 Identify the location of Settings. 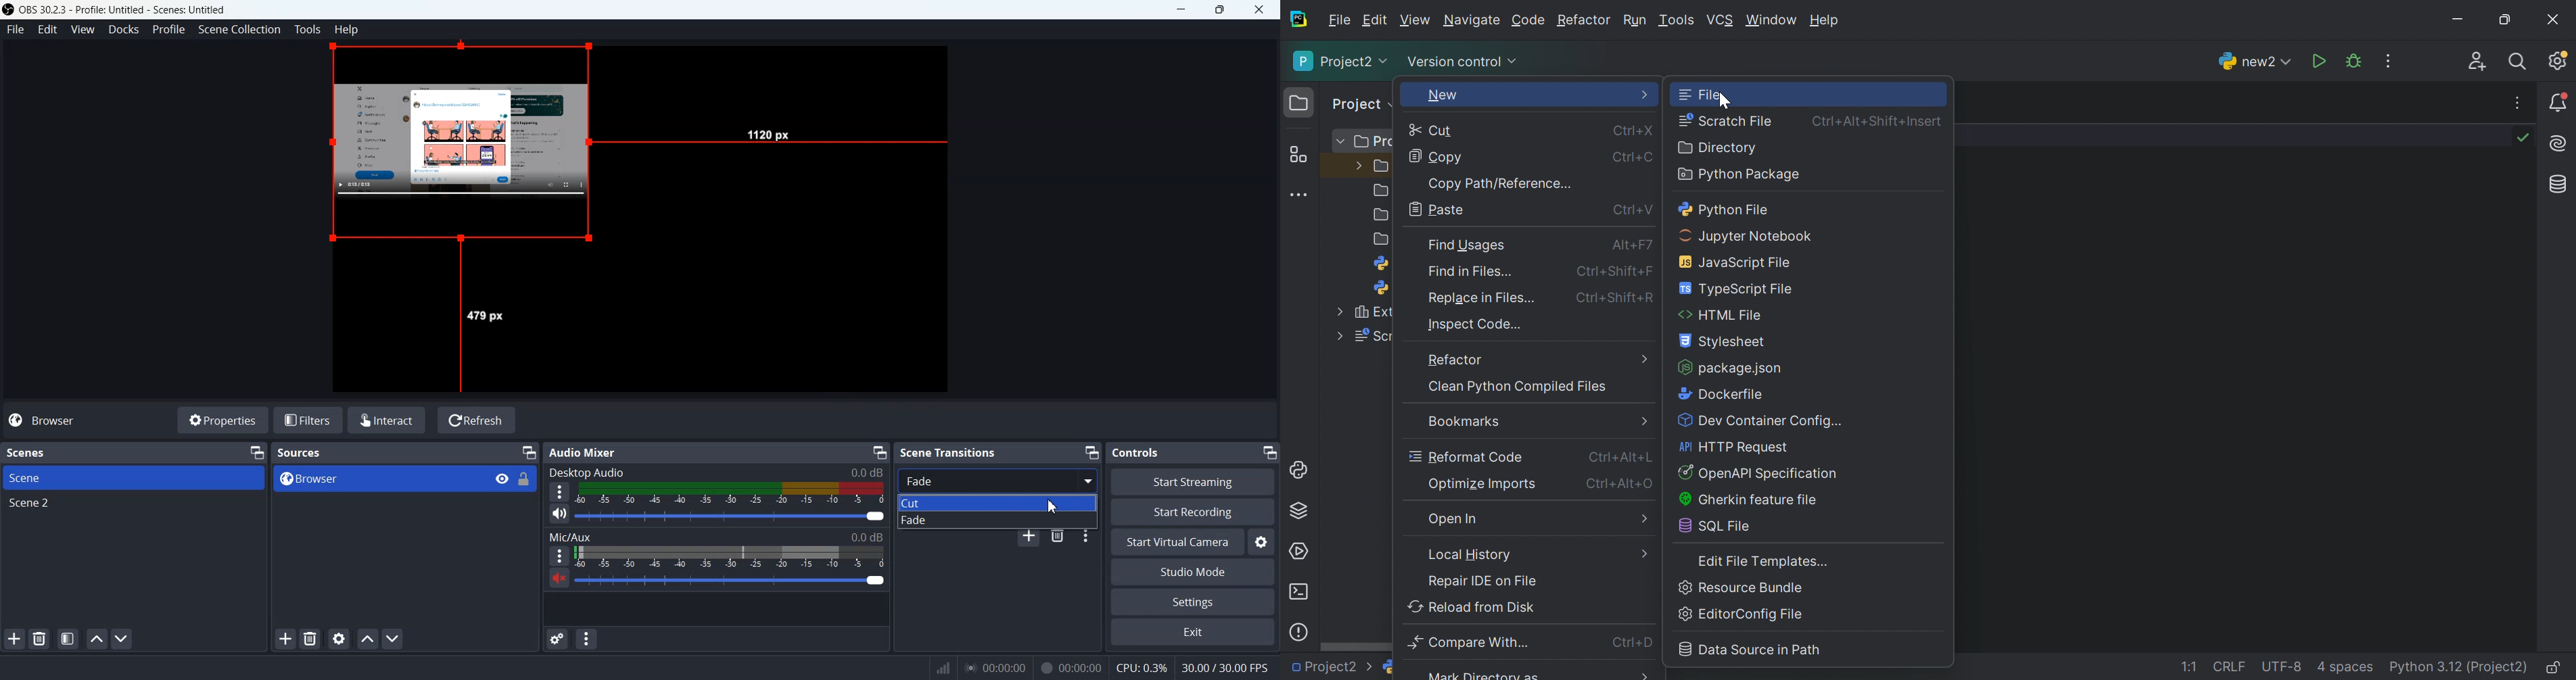
(1263, 541).